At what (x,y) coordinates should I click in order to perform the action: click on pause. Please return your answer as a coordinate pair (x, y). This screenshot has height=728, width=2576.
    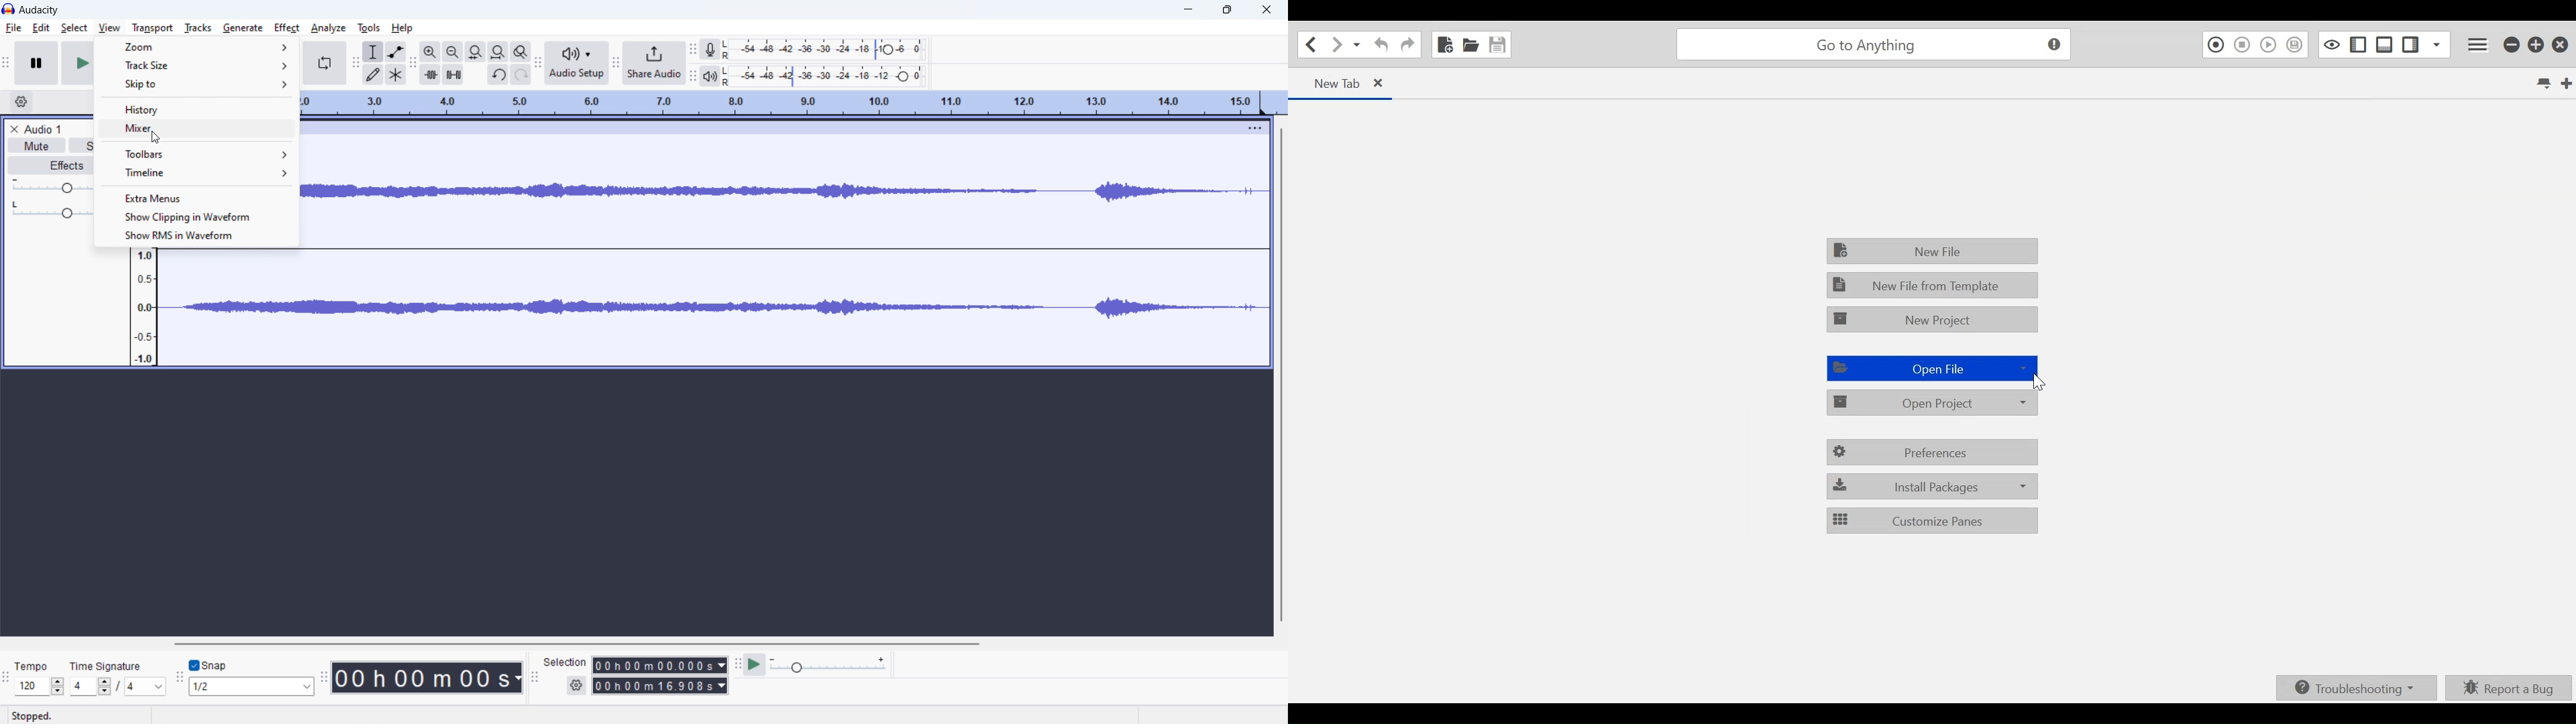
    Looking at the image, I should click on (36, 63).